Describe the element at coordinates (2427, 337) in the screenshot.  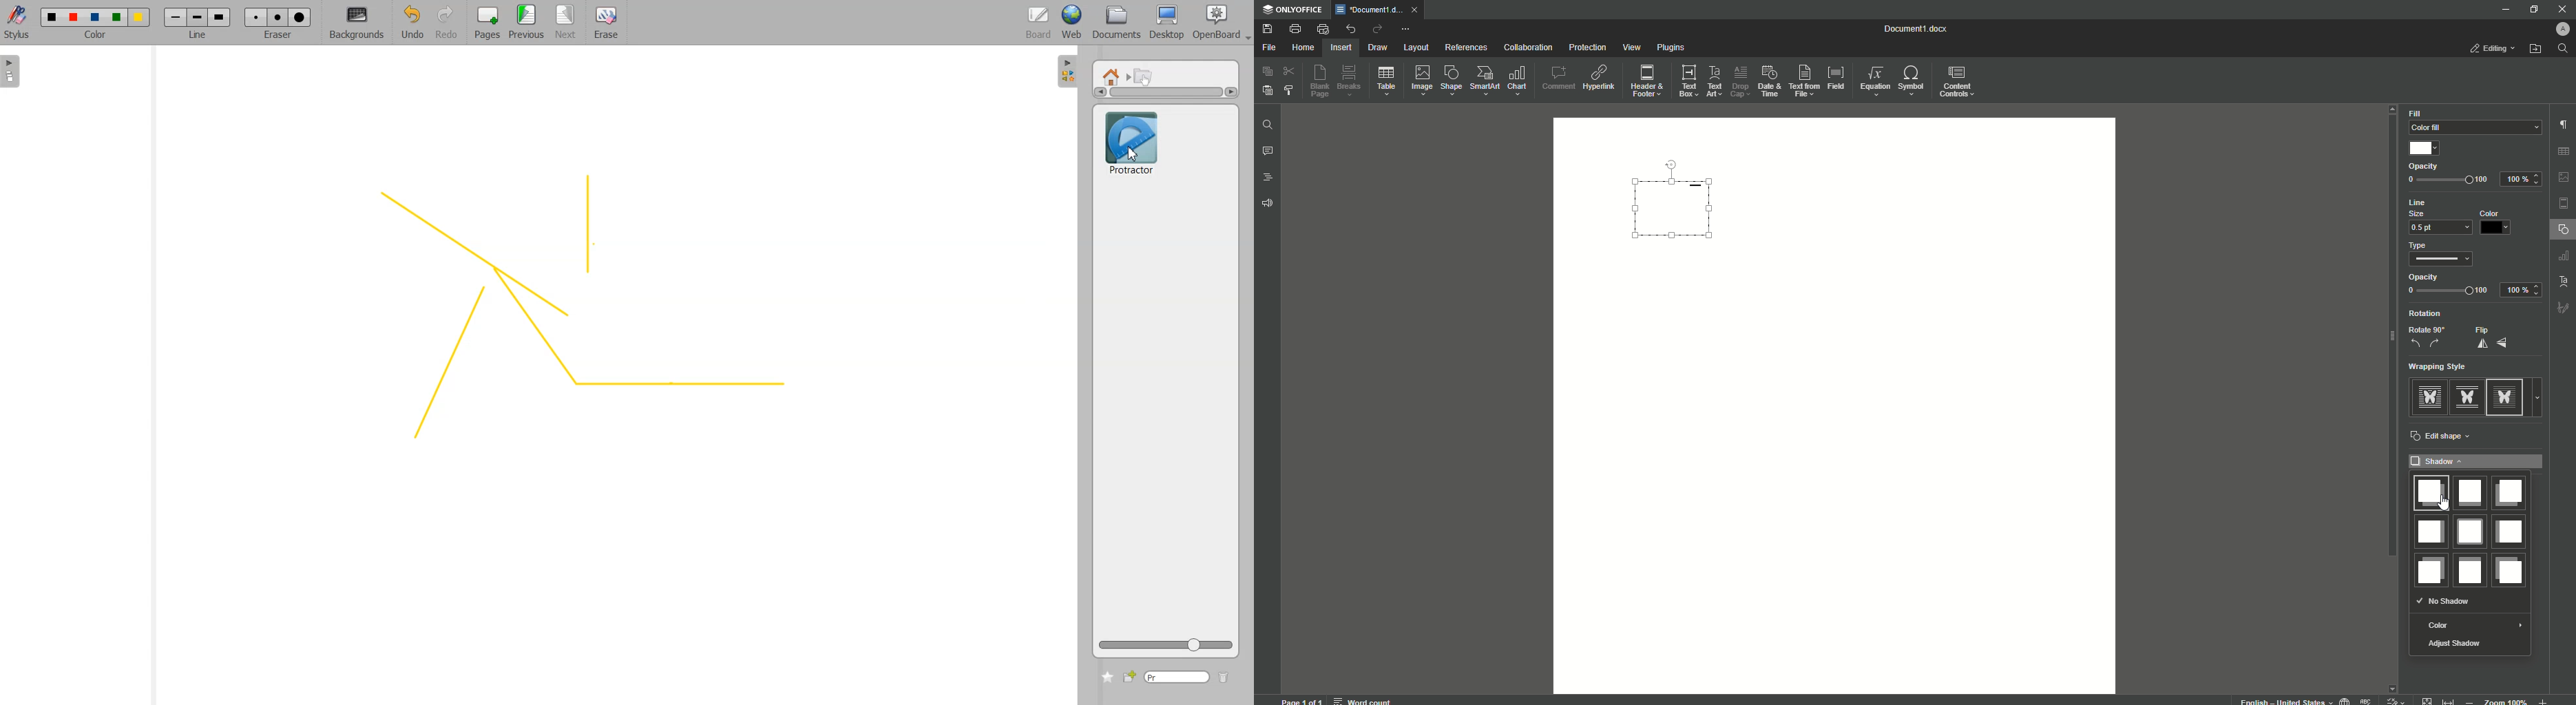
I see `Rotate 90 deg` at that location.